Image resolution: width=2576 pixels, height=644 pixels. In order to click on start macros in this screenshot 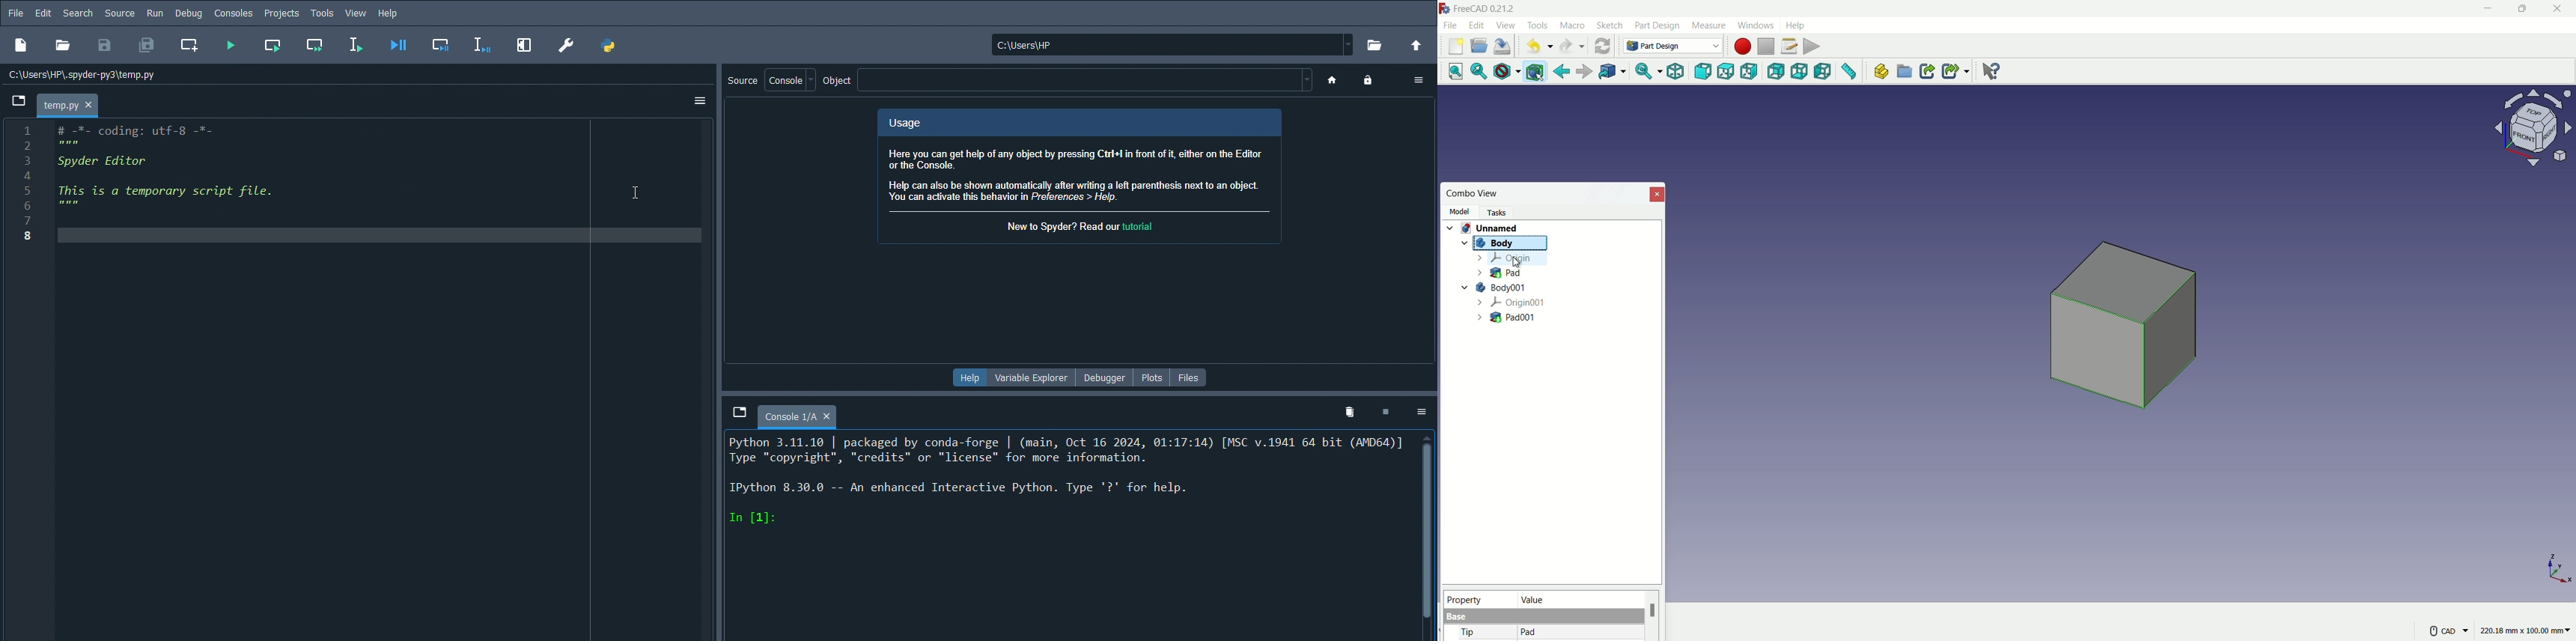, I will do `click(1742, 46)`.